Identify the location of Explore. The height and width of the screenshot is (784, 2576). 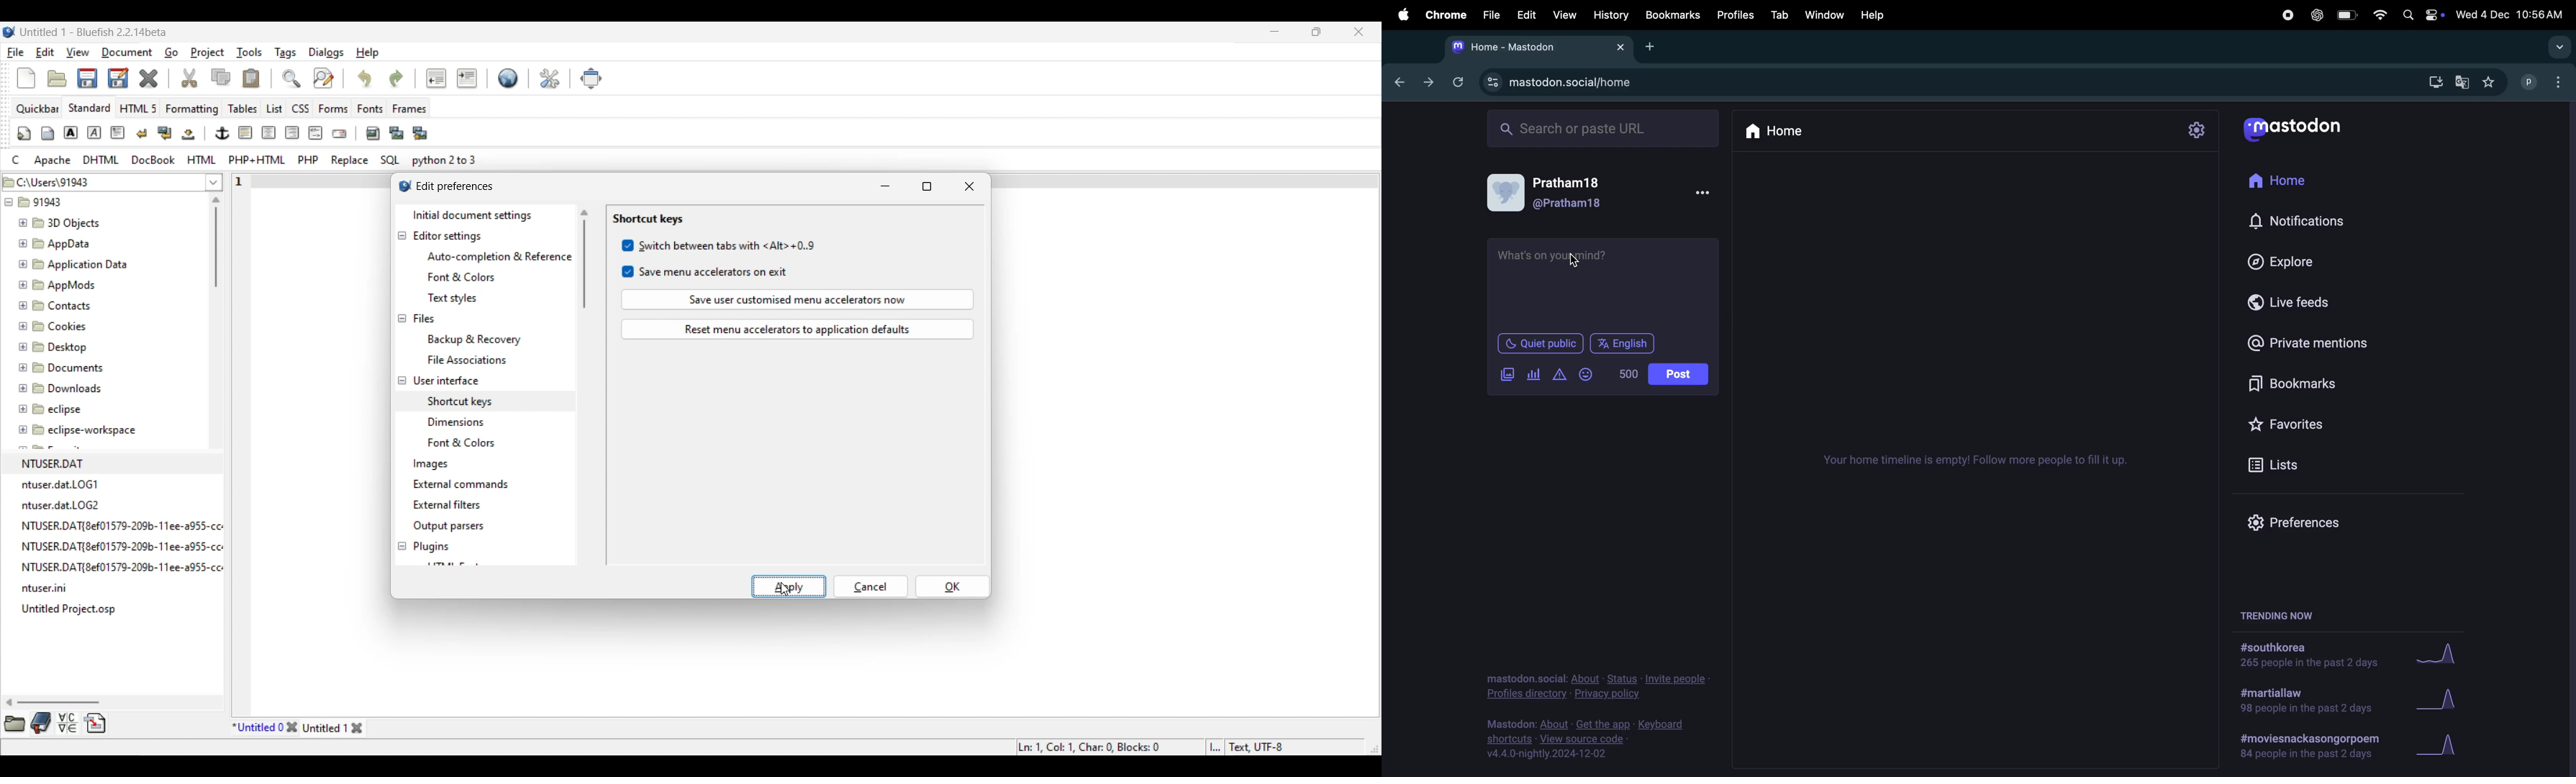
(2288, 261).